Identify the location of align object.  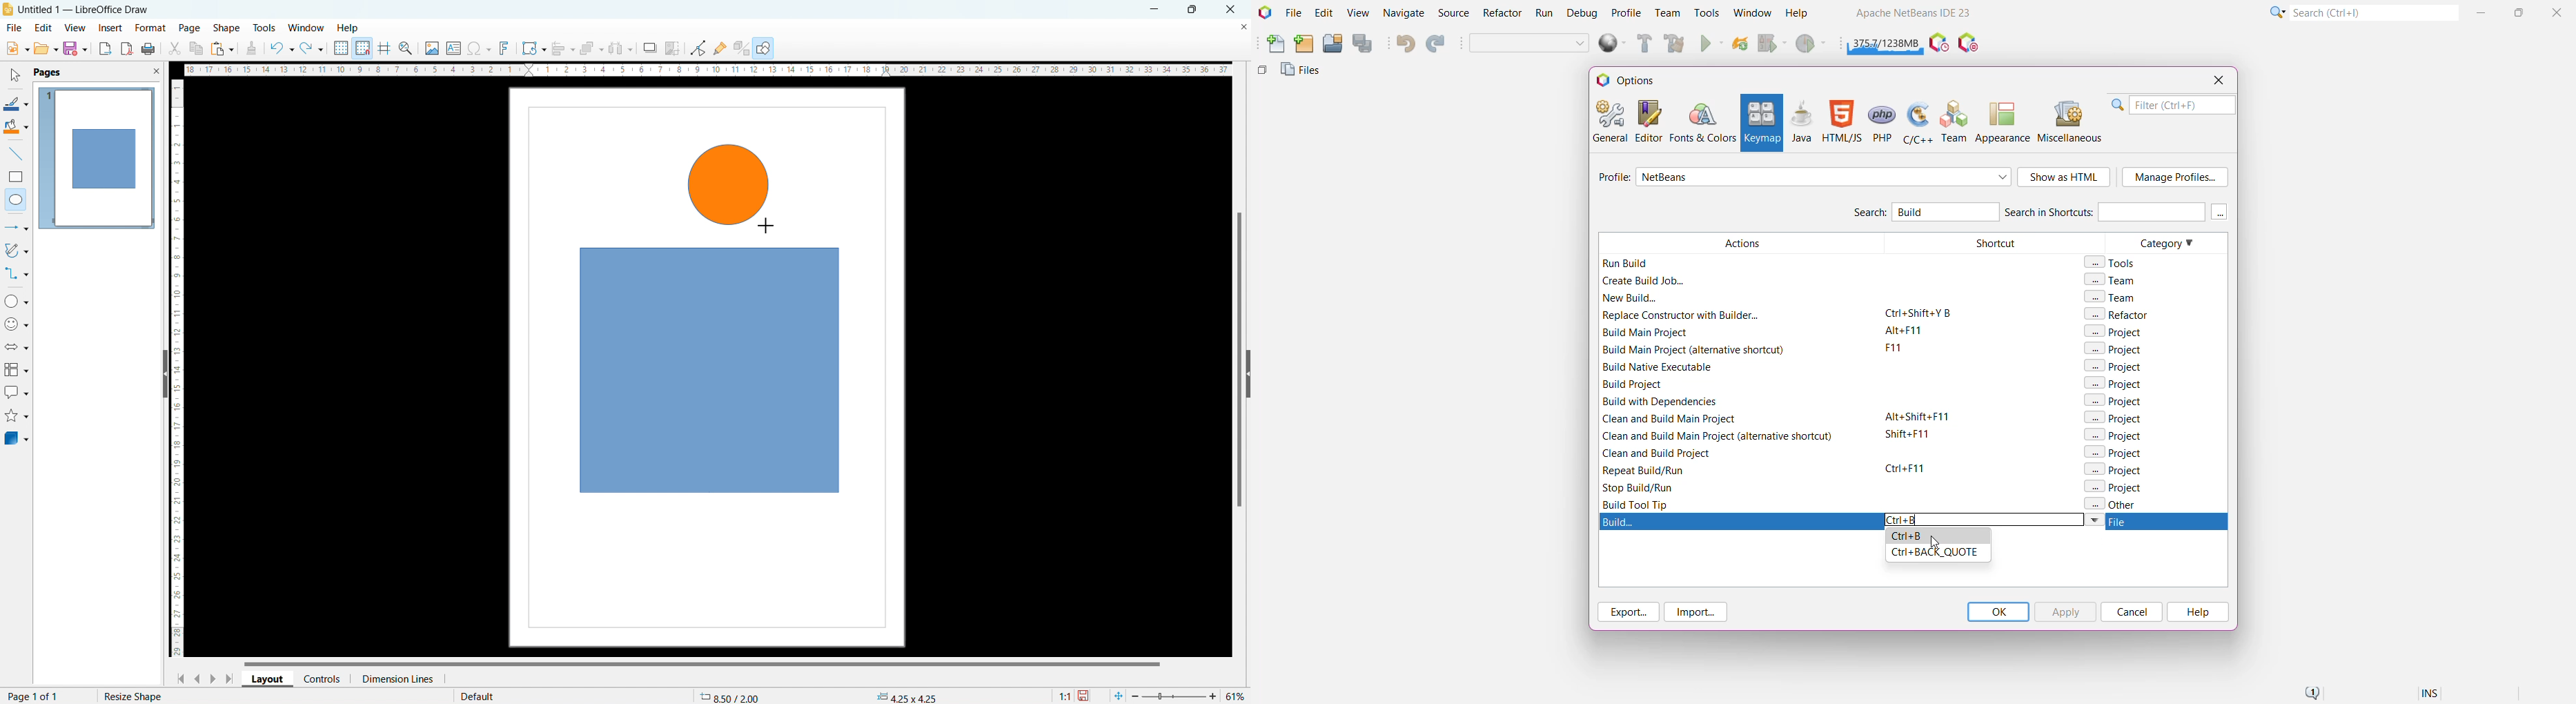
(562, 48).